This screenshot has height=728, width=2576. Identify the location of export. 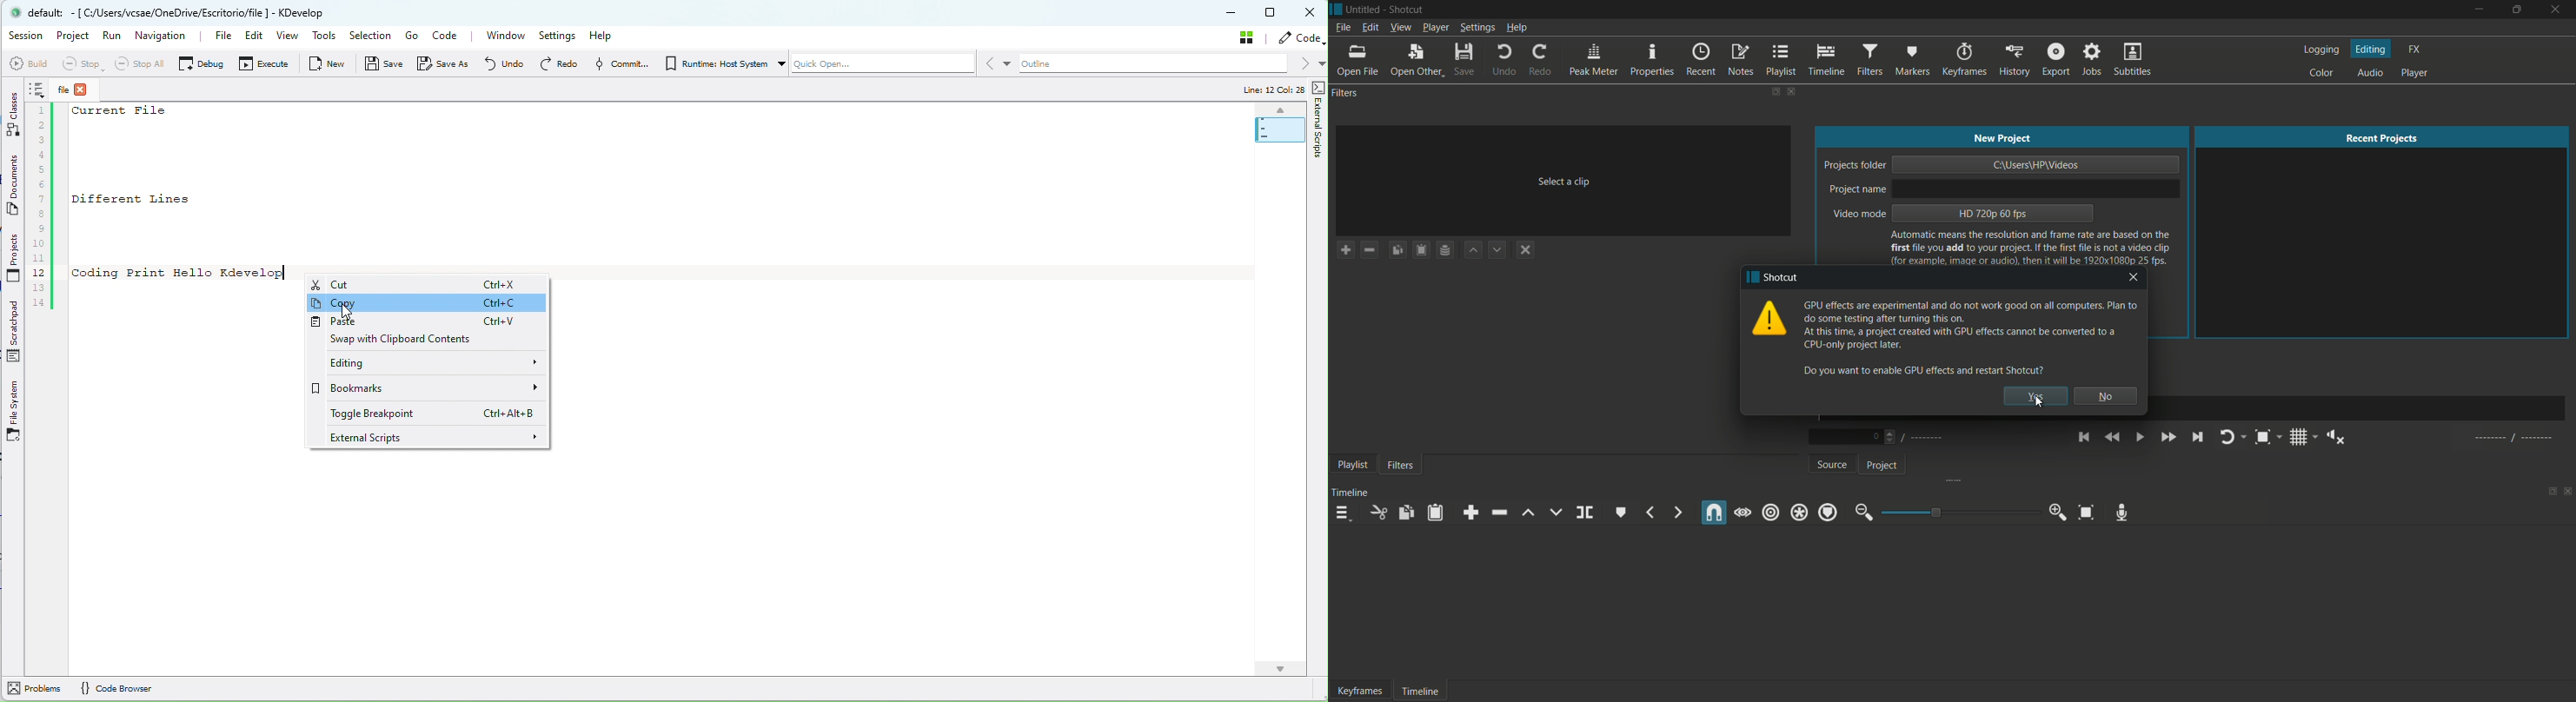
(2057, 60).